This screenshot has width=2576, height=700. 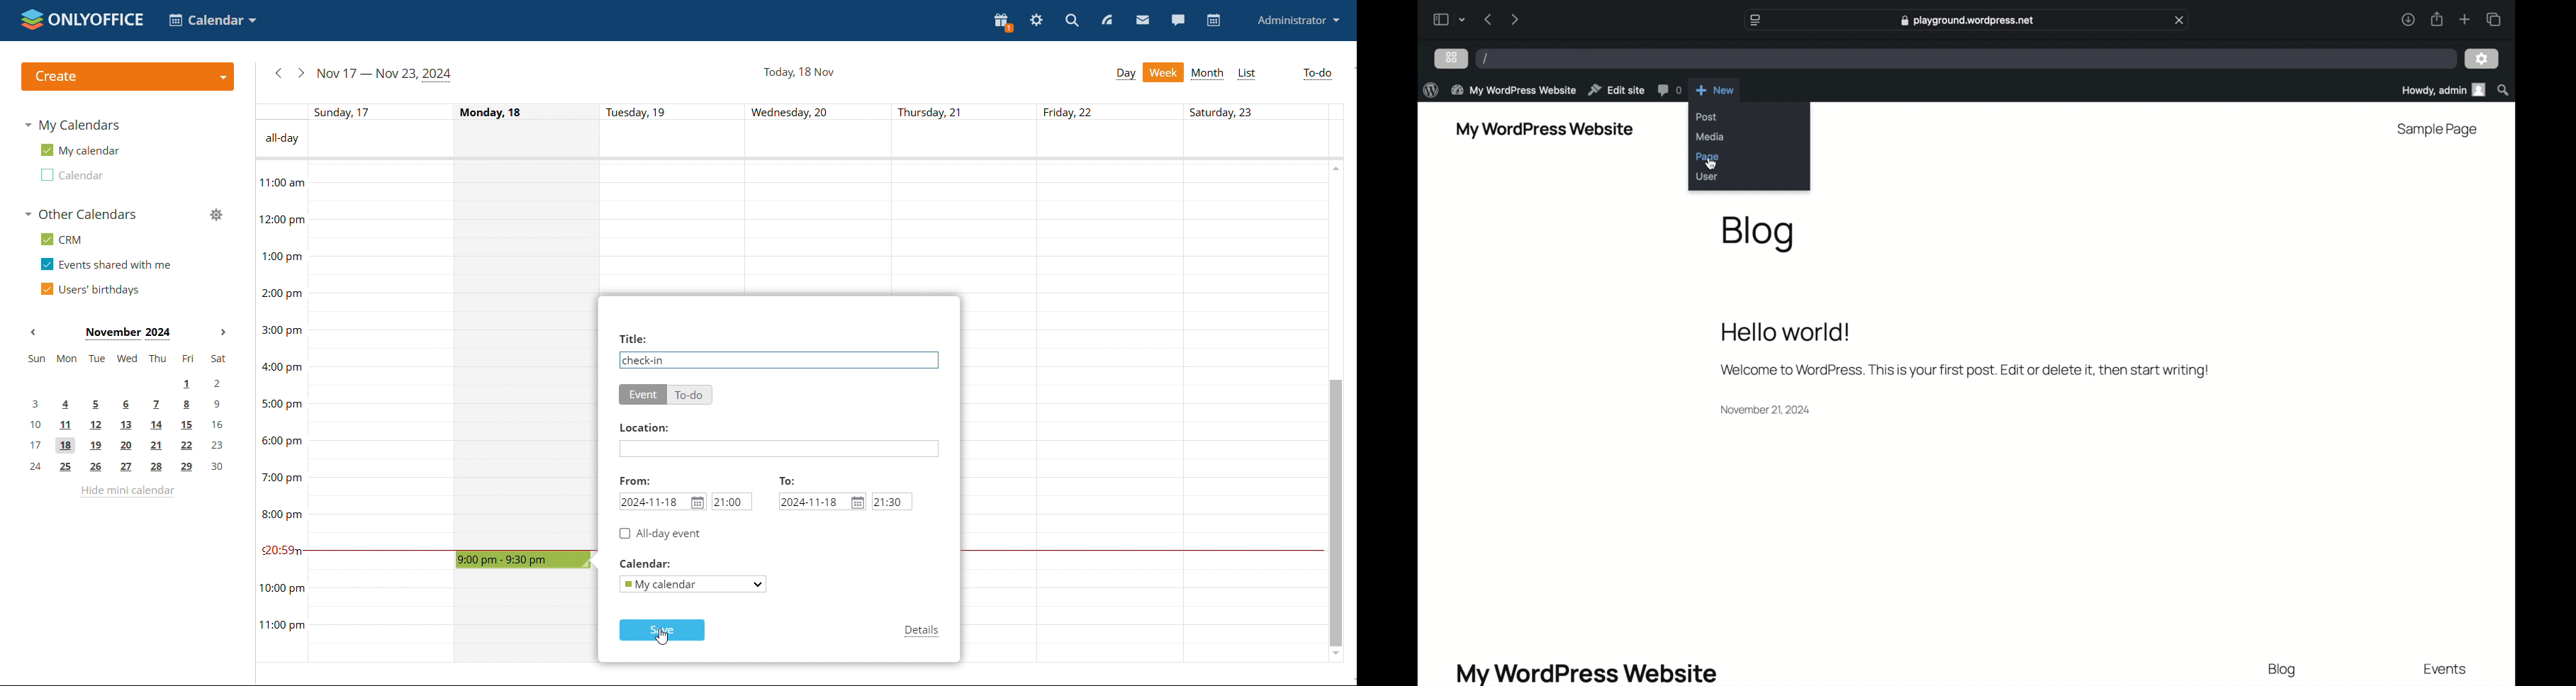 What do you see at coordinates (661, 636) in the screenshot?
I see `cursor` at bounding box center [661, 636].